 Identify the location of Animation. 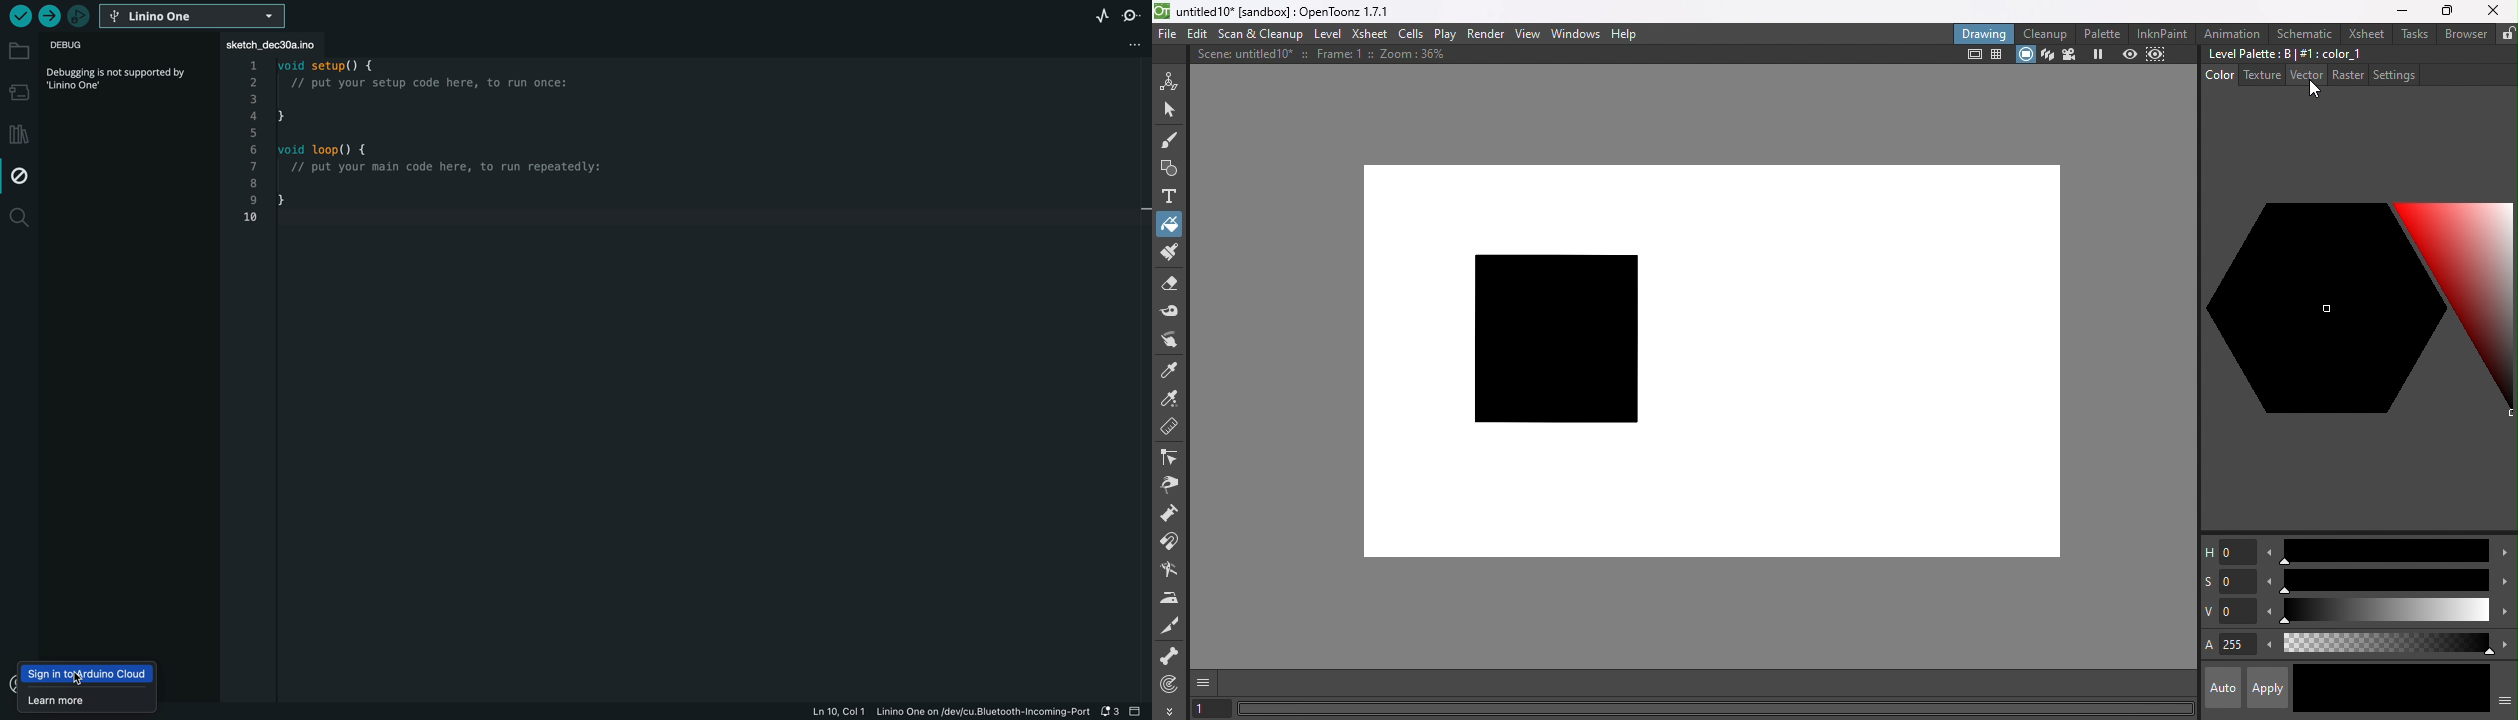
(2233, 32).